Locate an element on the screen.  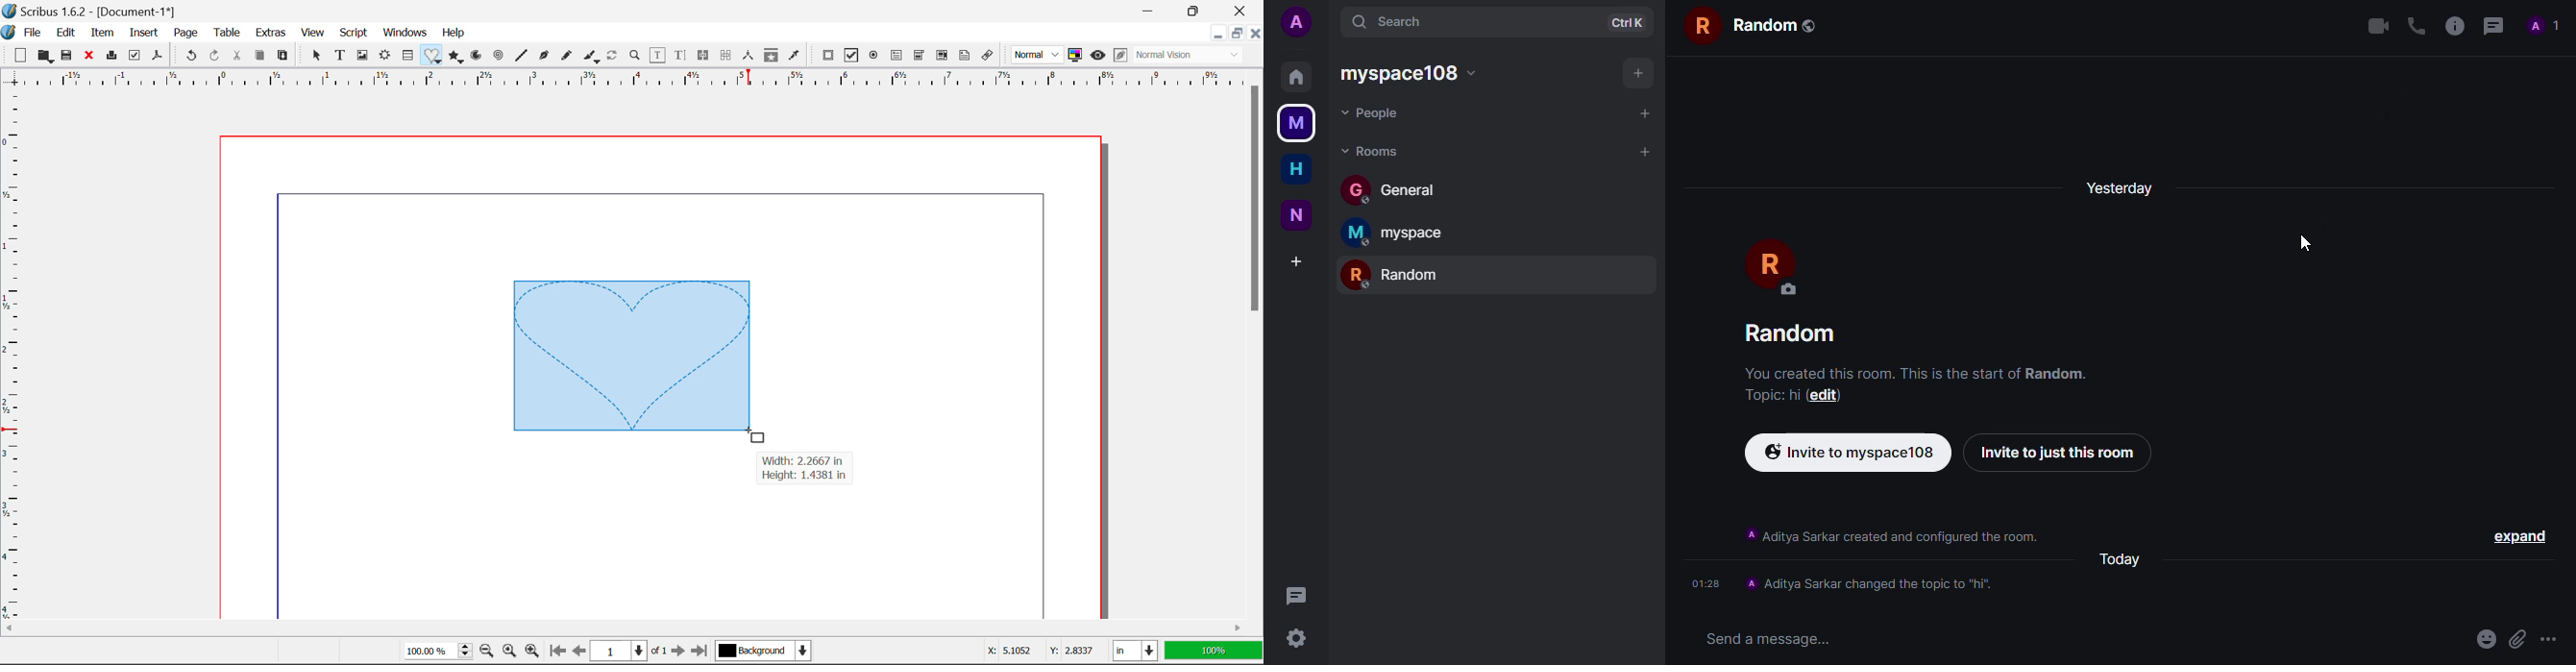
Zoom Out is located at coordinates (487, 652).